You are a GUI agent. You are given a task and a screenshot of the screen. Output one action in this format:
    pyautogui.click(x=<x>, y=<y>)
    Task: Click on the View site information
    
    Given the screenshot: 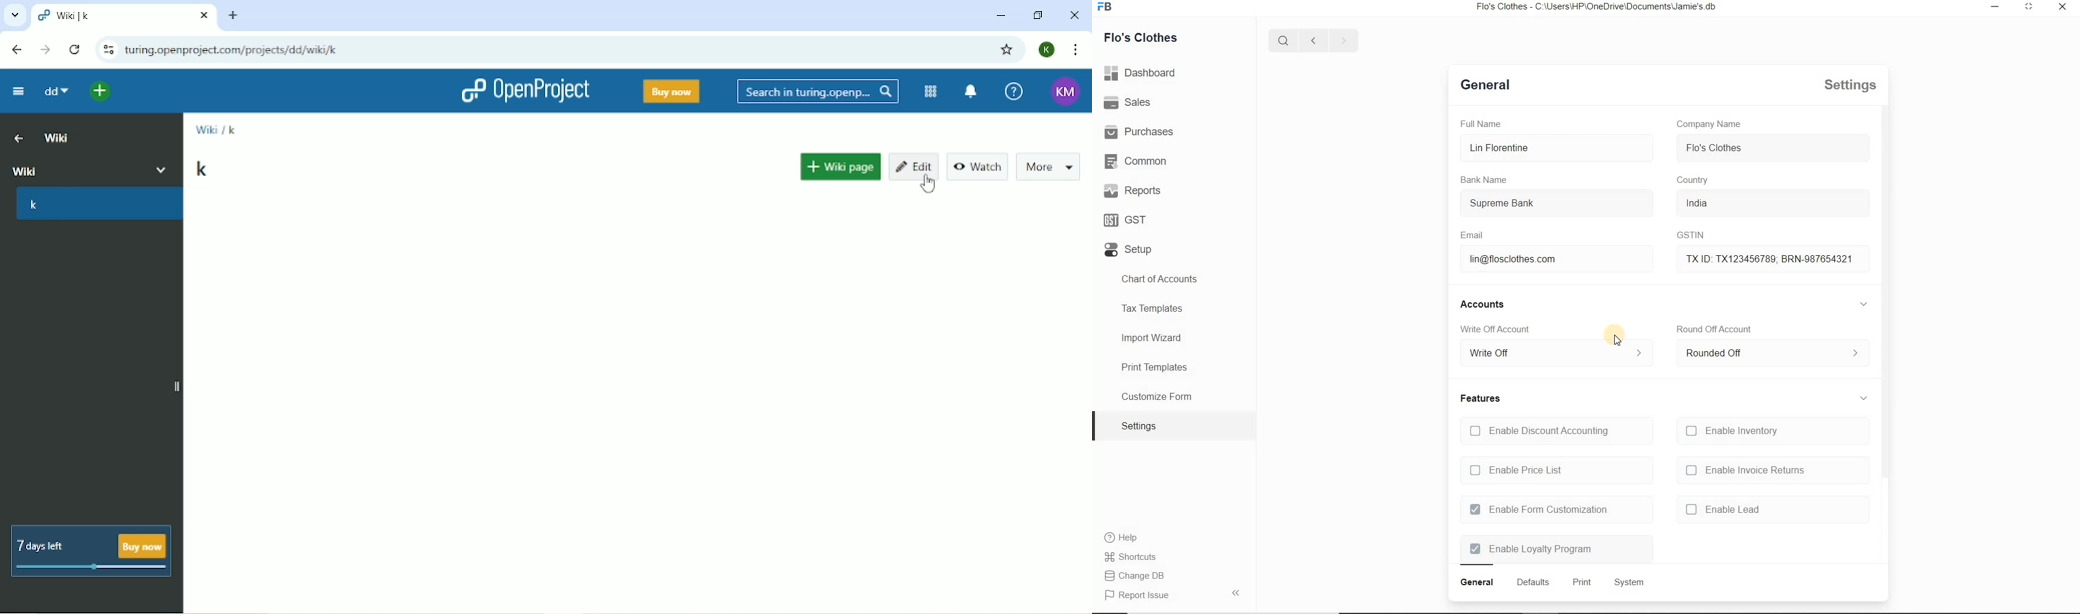 What is the action you would take?
    pyautogui.click(x=109, y=50)
    